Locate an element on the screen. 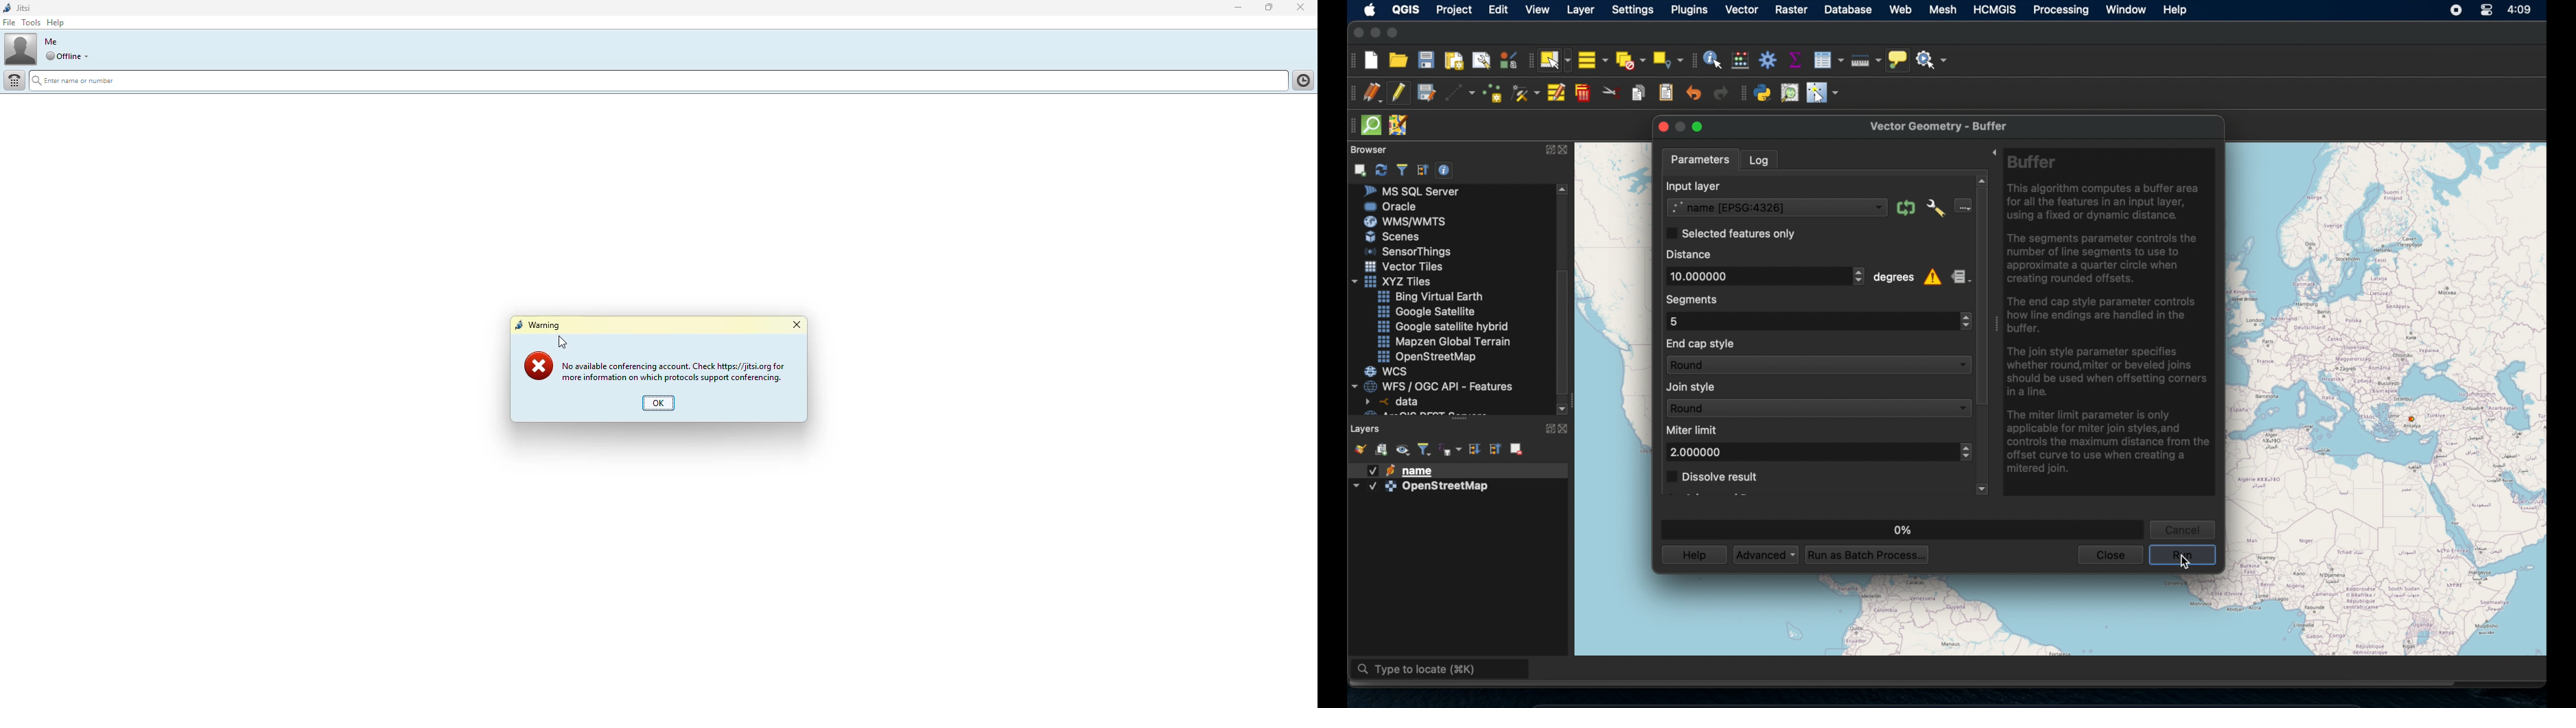  expand is located at coordinates (1548, 149).